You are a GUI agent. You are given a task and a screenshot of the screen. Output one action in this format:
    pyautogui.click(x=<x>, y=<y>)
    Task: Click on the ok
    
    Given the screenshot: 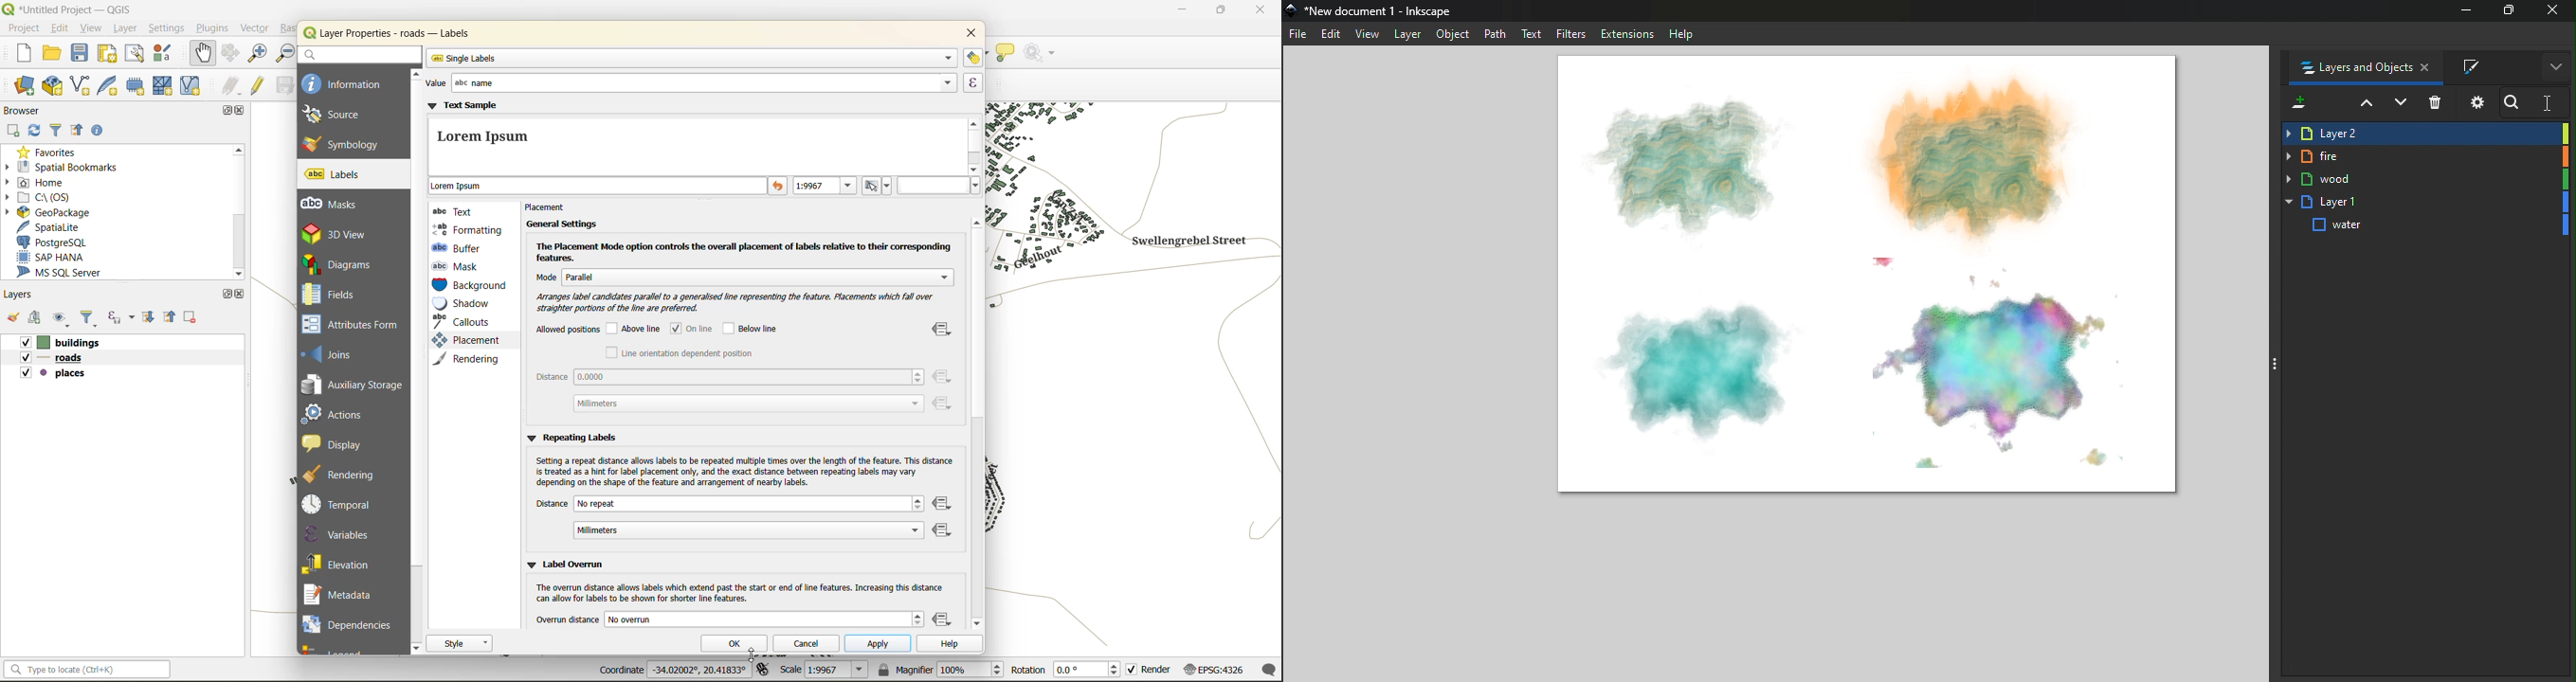 What is the action you would take?
    pyautogui.click(x=739, y=645)
    